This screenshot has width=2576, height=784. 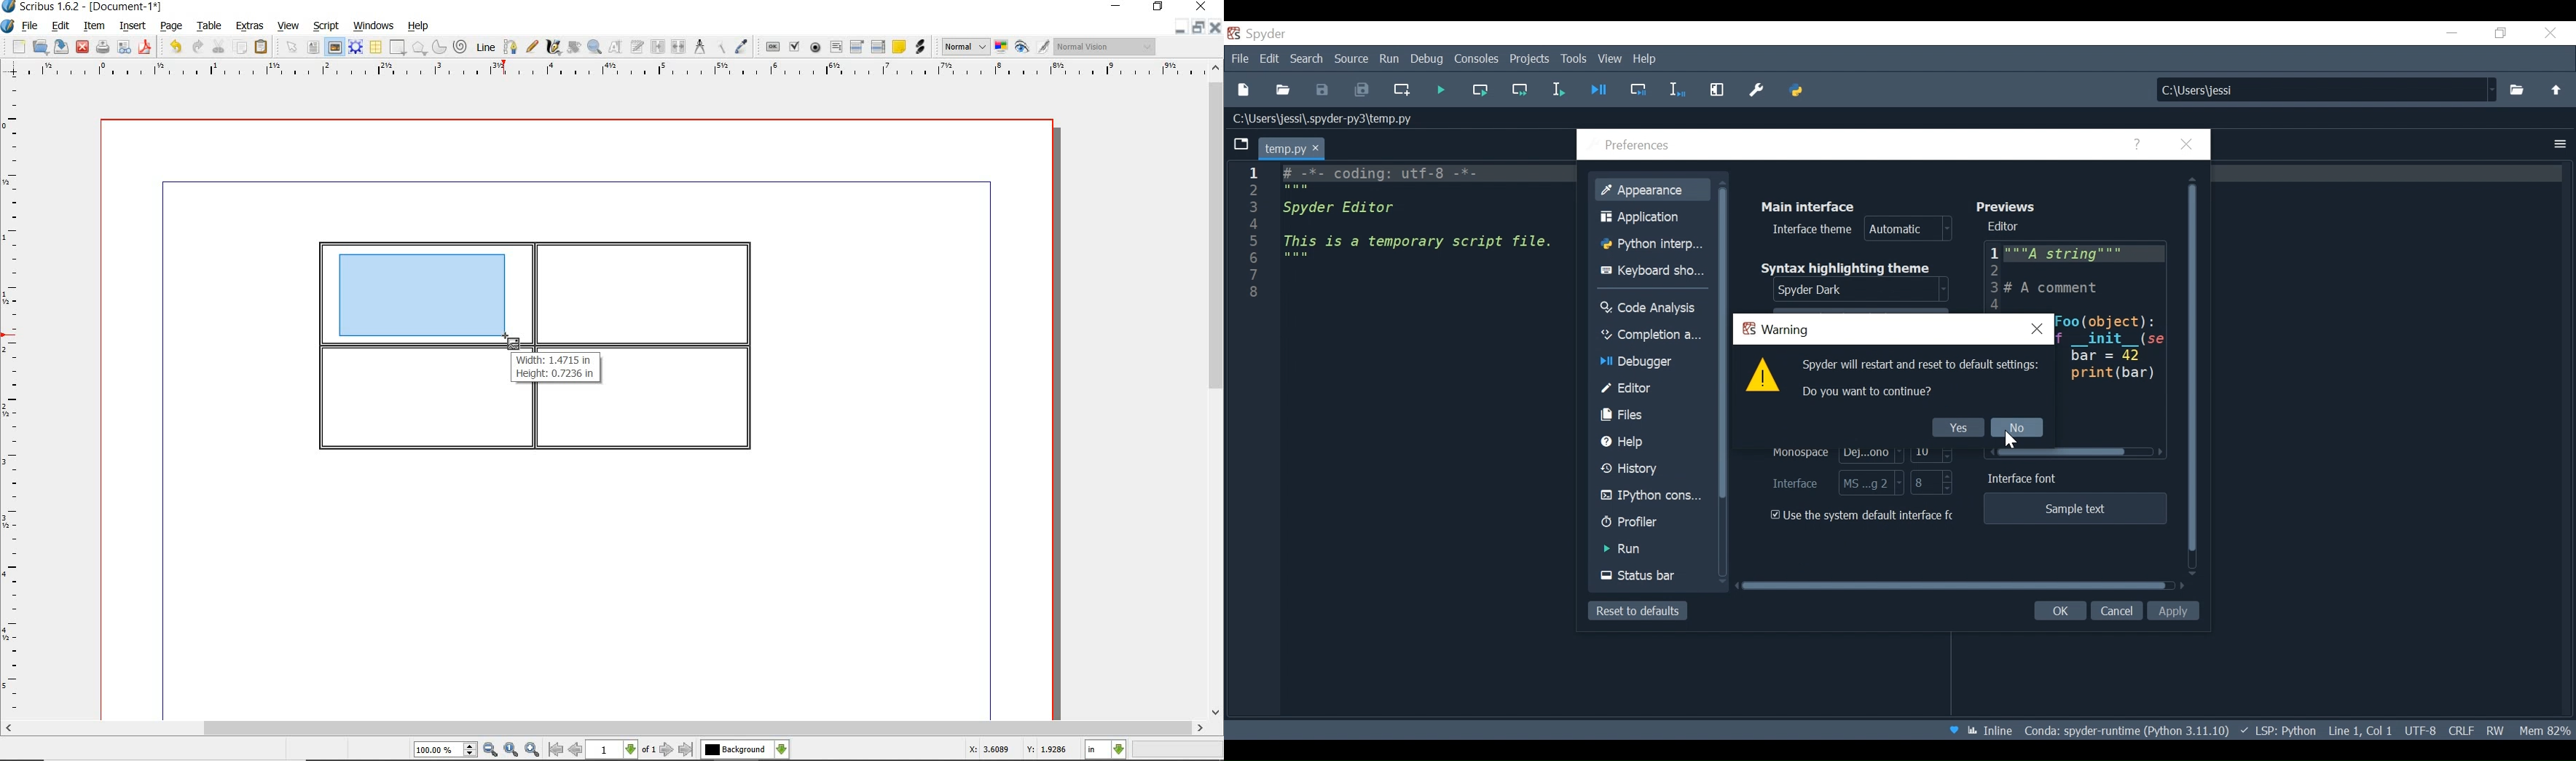 I want to click on Run file, so click(x=1439, y=90).